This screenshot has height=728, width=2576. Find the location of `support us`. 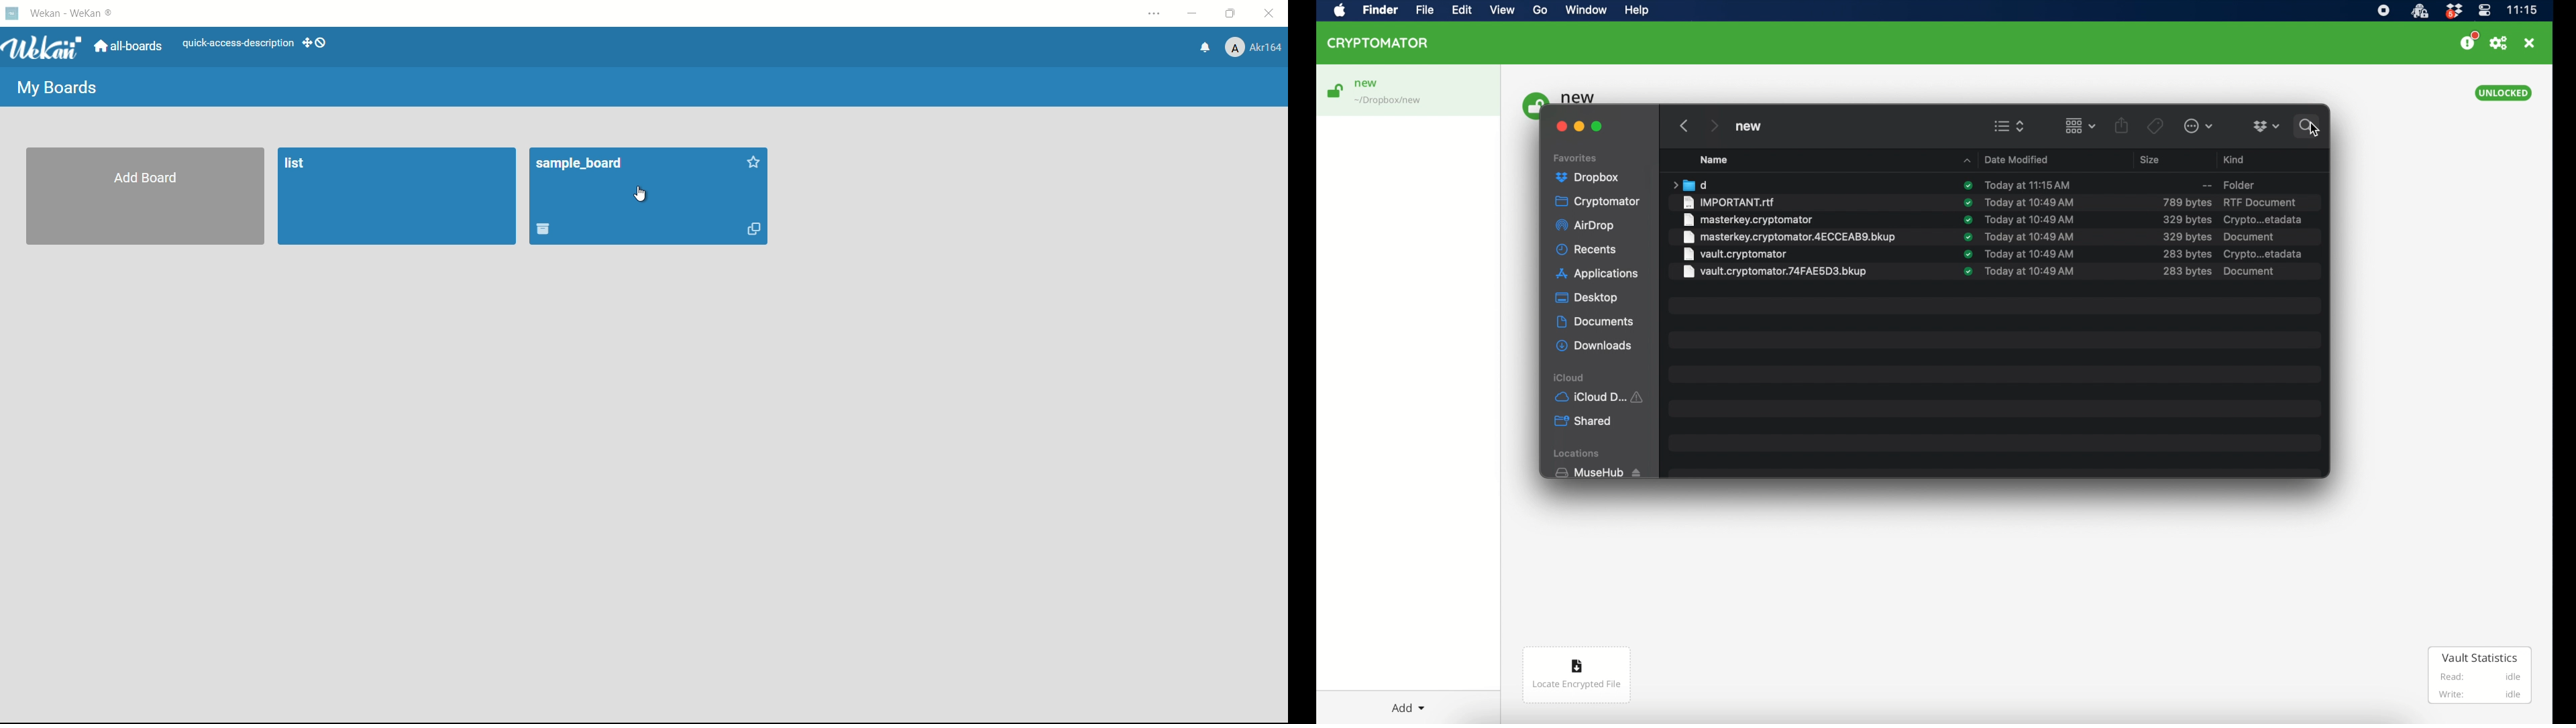

support us is located at coordinates (2469, 41).